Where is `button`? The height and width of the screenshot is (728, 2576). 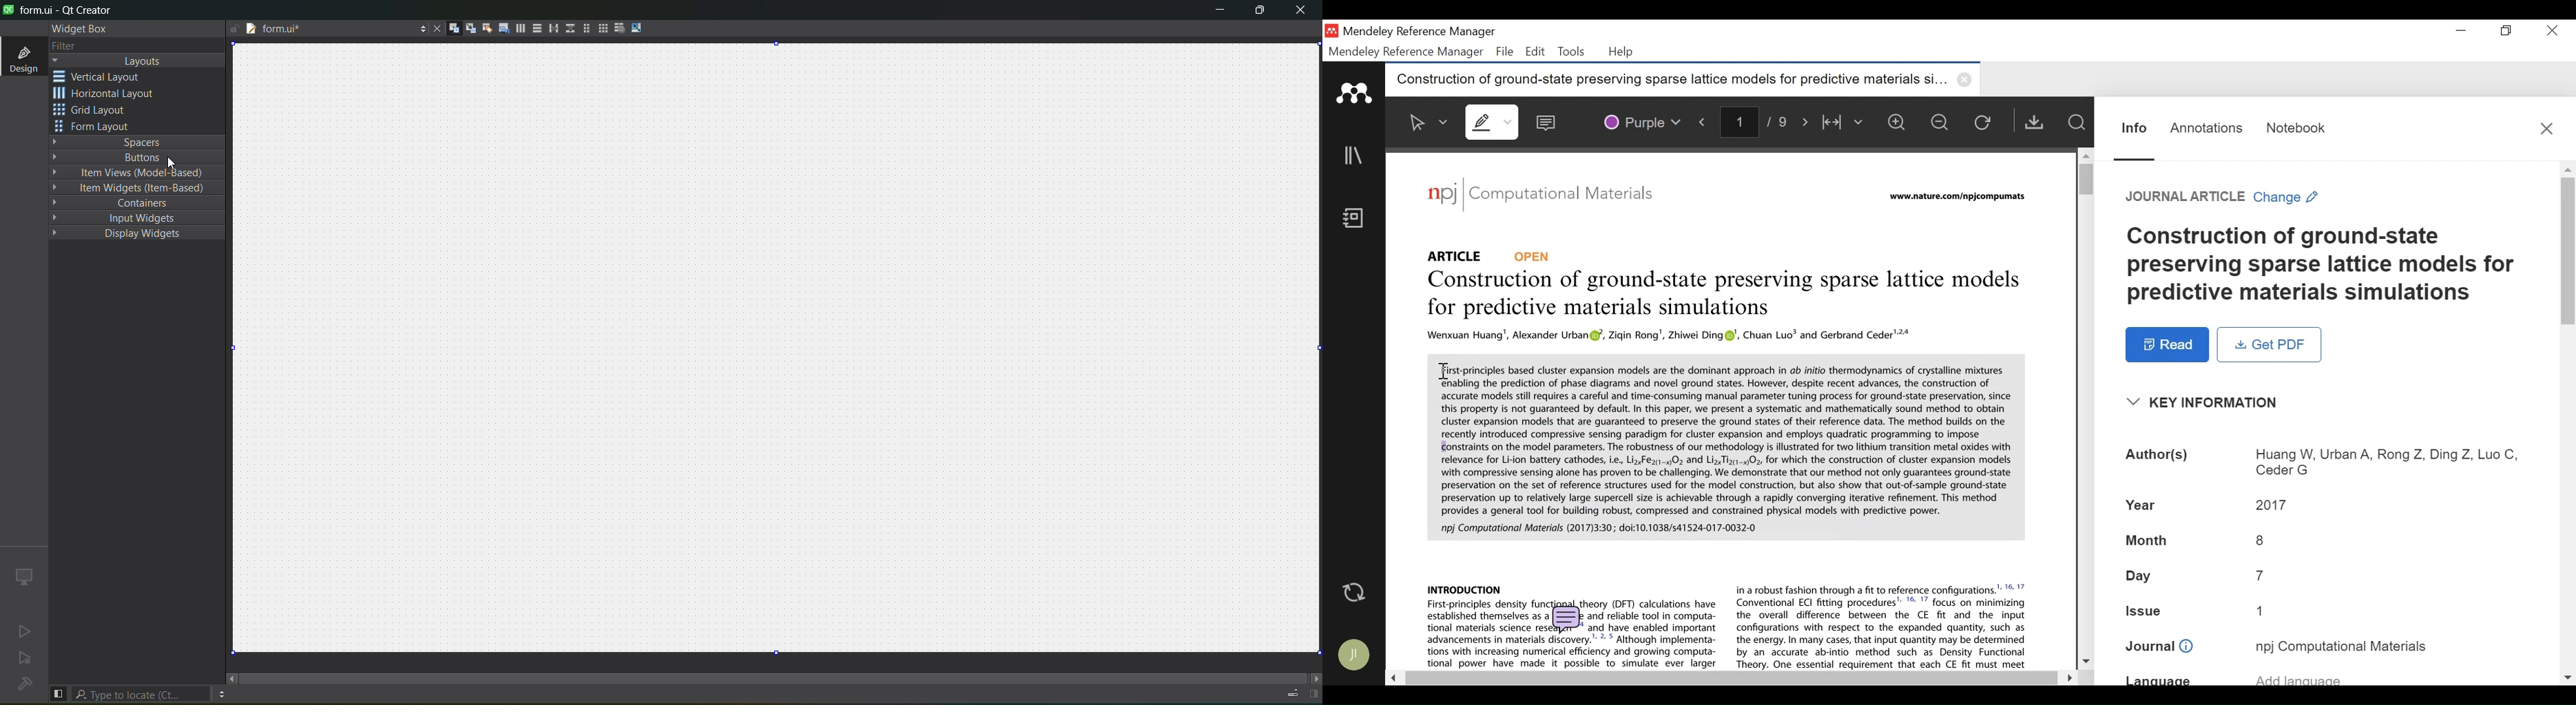
button is located at coordinates (134, 157).